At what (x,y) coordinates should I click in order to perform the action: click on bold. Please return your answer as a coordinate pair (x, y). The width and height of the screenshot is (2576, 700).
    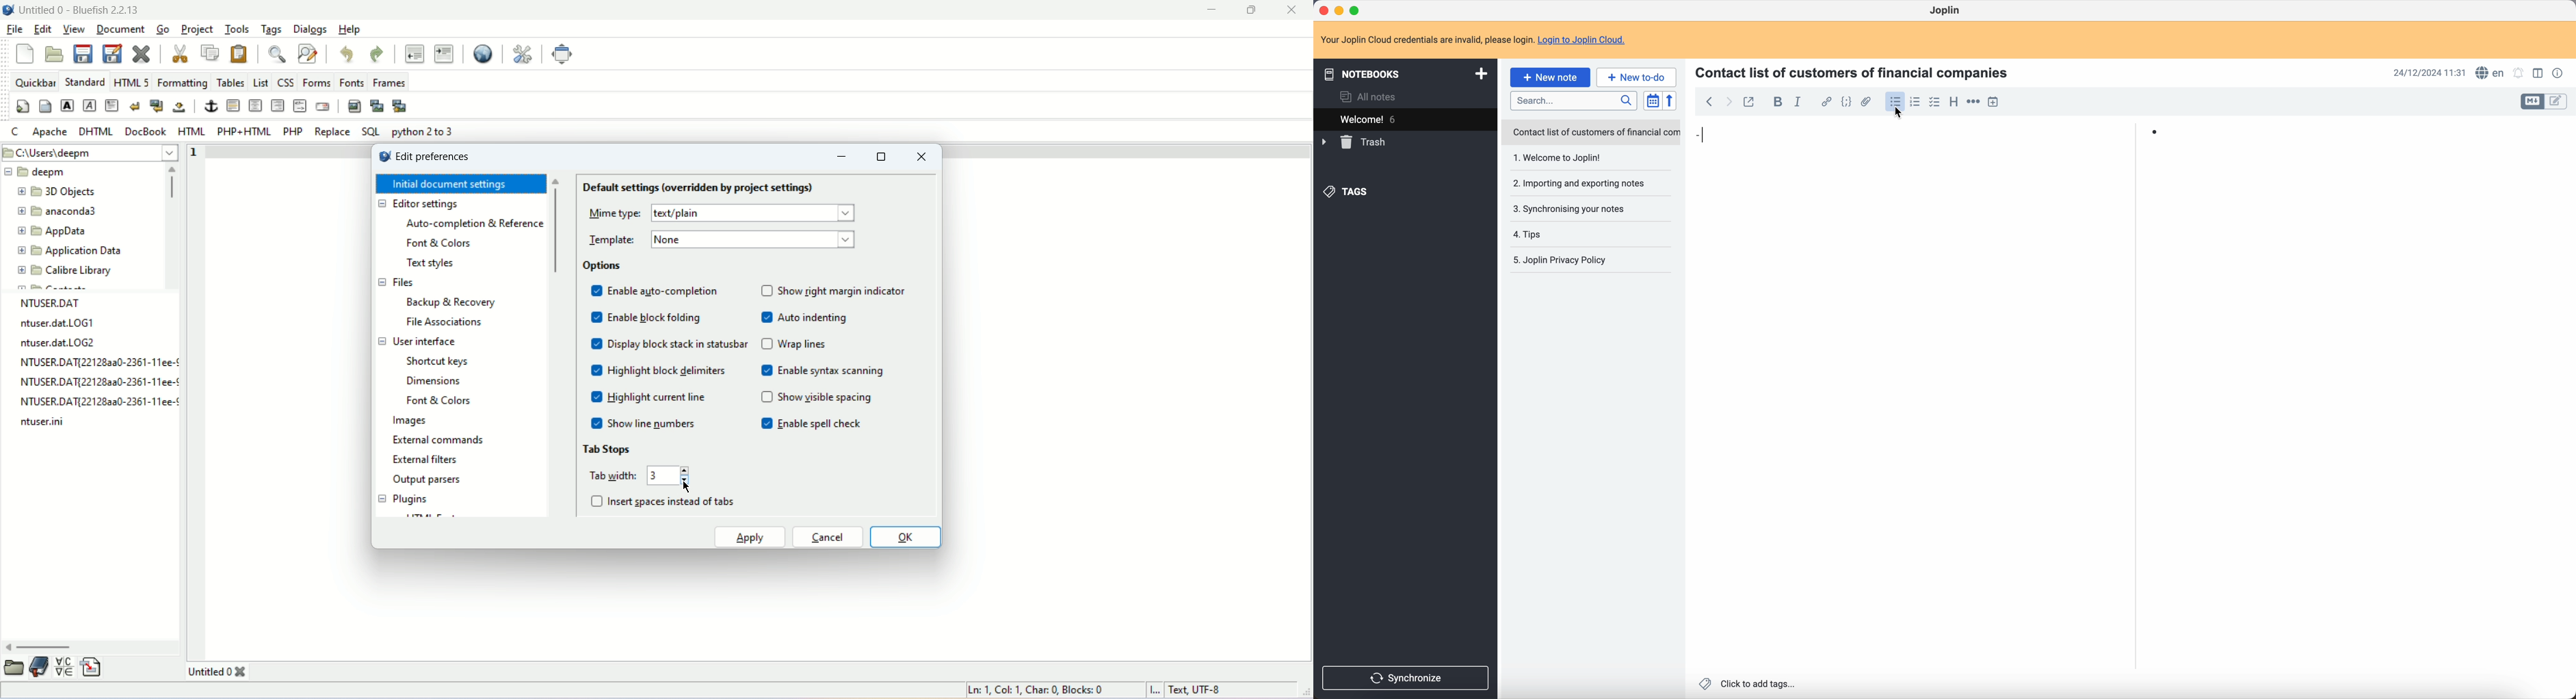
    Looking at the image, I should click on (1777, 102).